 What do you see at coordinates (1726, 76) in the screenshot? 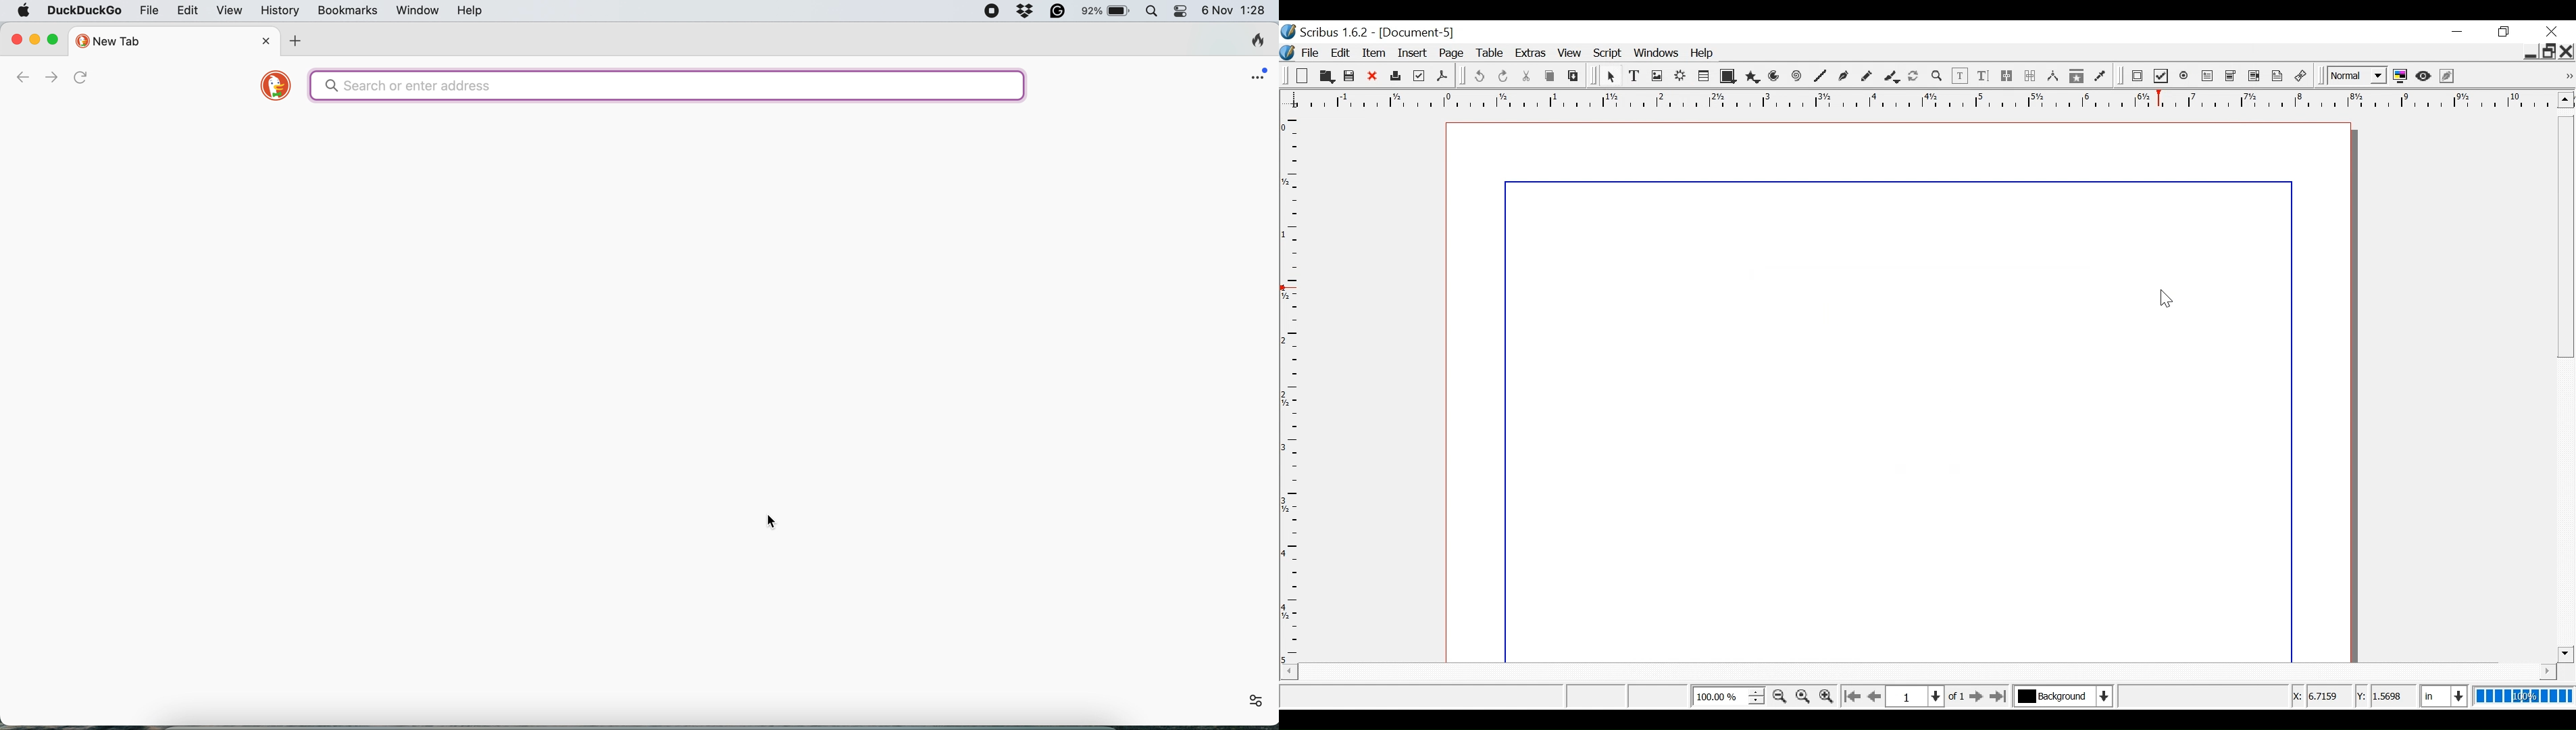
I see `Shape` at bounding box center [1726, 76].